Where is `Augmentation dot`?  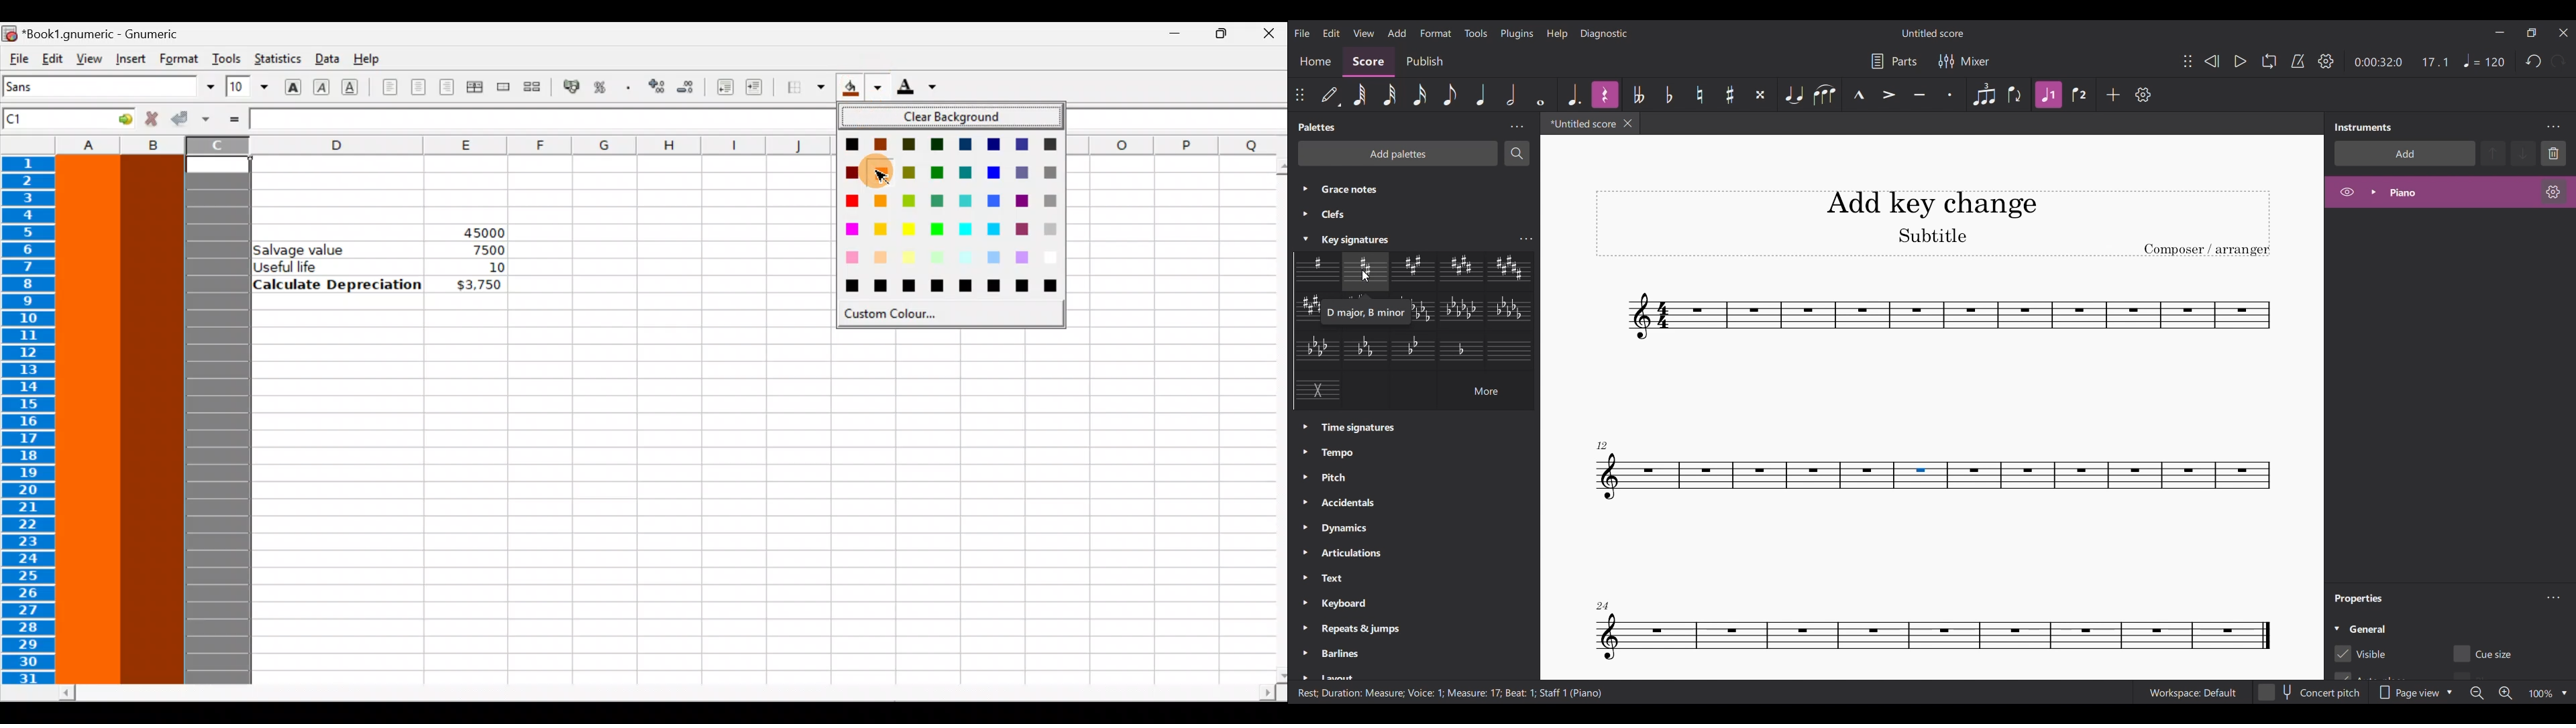
Augmentation dot is located at coordinates (1575, 95).